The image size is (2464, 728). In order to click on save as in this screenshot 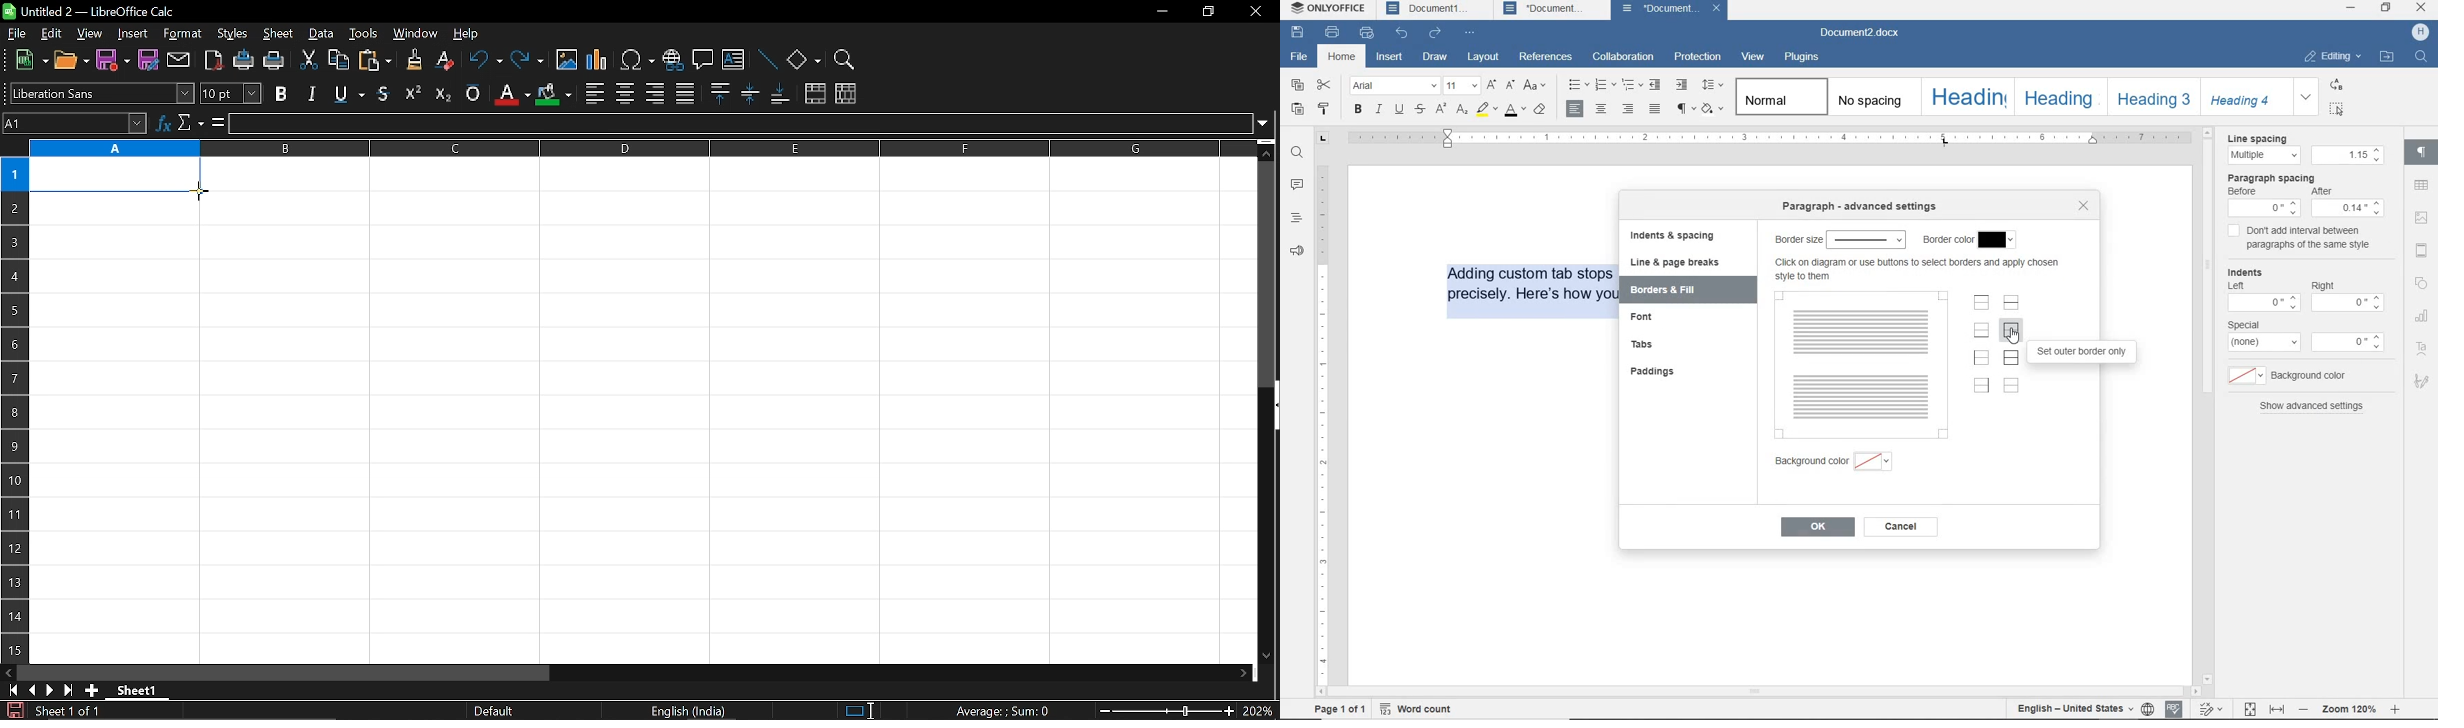, I will do `click(148, 59)`.